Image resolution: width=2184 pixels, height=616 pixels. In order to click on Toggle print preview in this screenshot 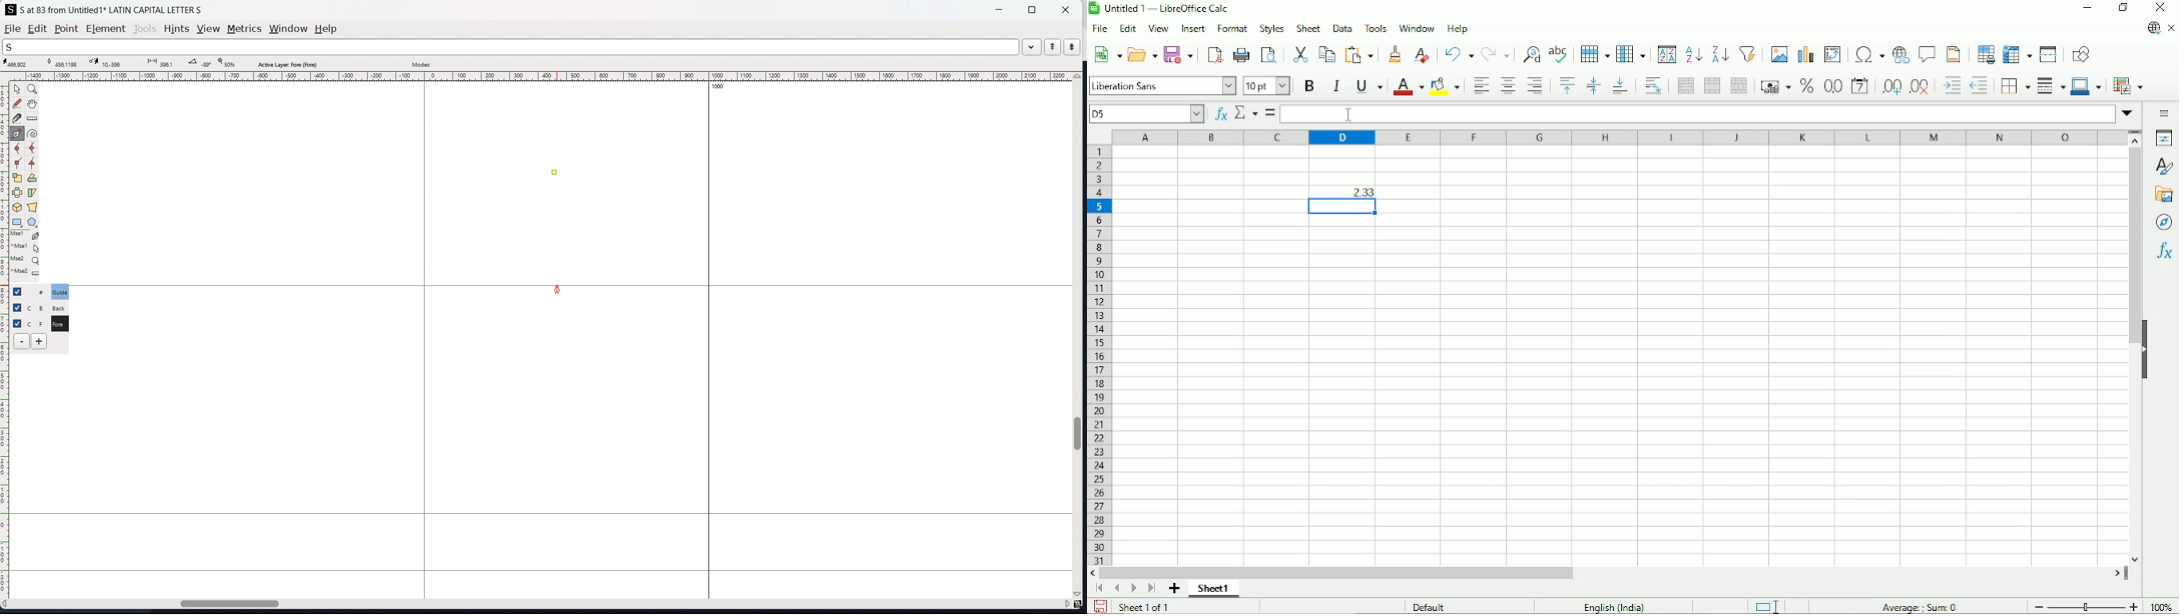, I will do `click(1268, 55)`.